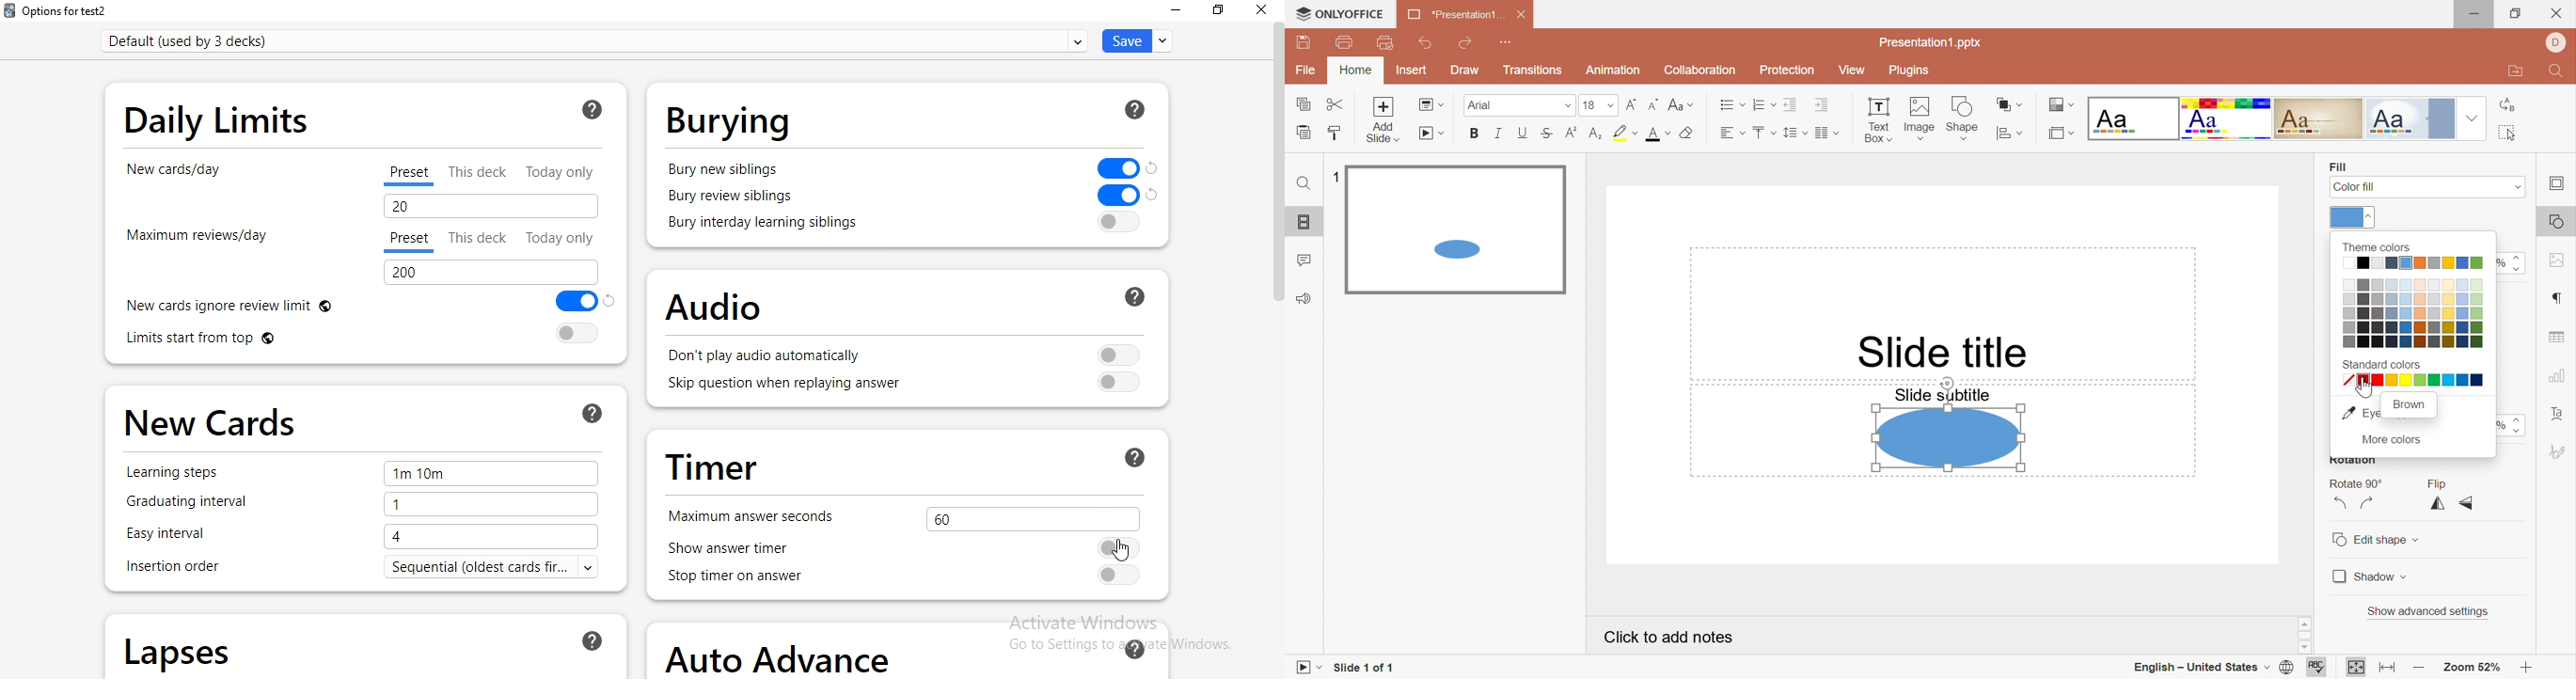 This screenshot has width=2576, height=700. What do you see at coordinates (365, 645) in the screenshot?
I see `lapses` at bounding box center [365, 645].